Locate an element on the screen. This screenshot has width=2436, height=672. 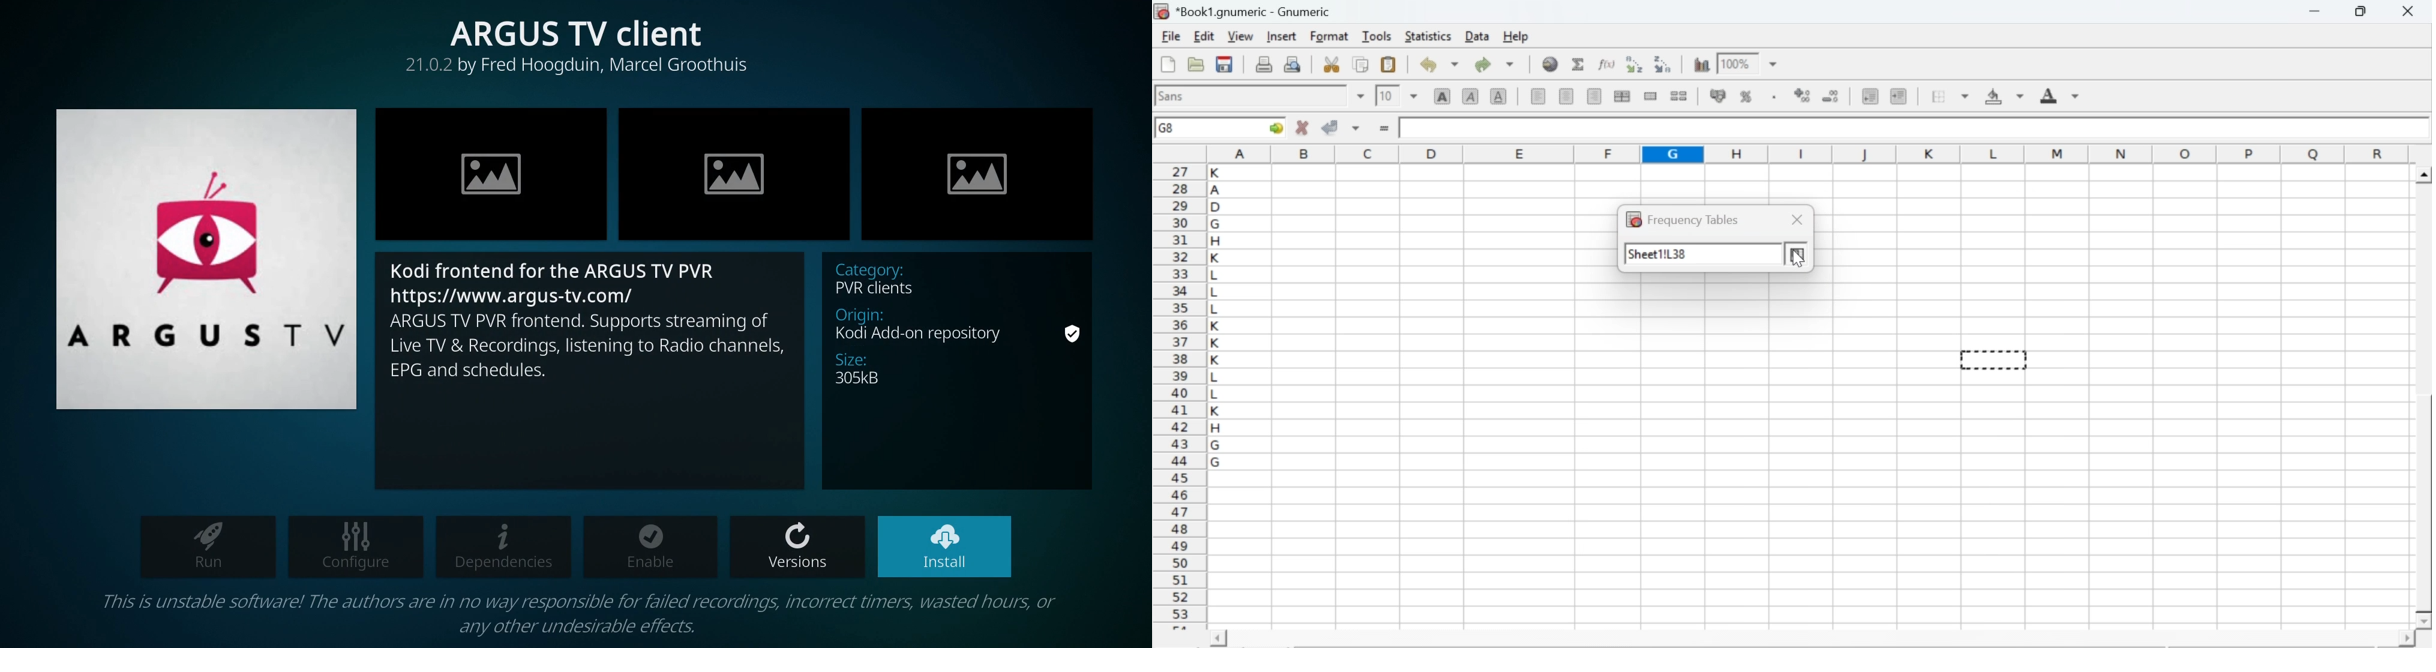
run is located at coordinates (203, 548).